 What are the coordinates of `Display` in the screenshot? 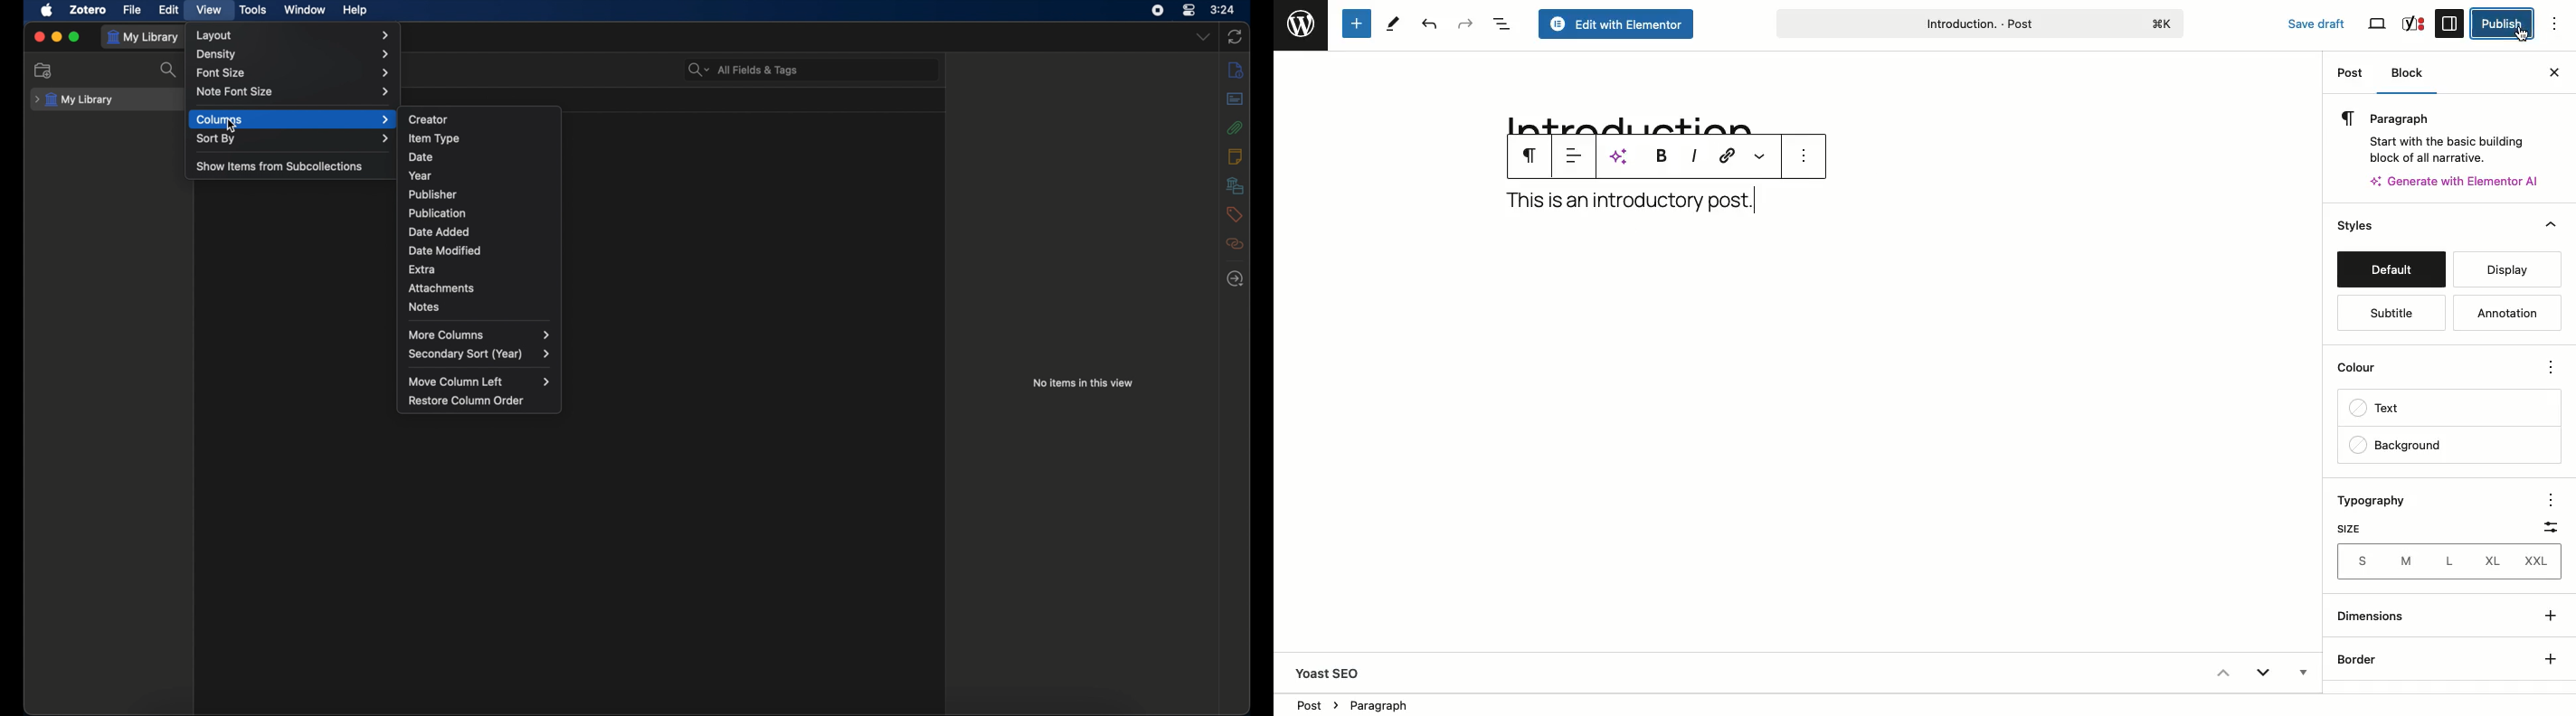 It's located at (2501, 269).